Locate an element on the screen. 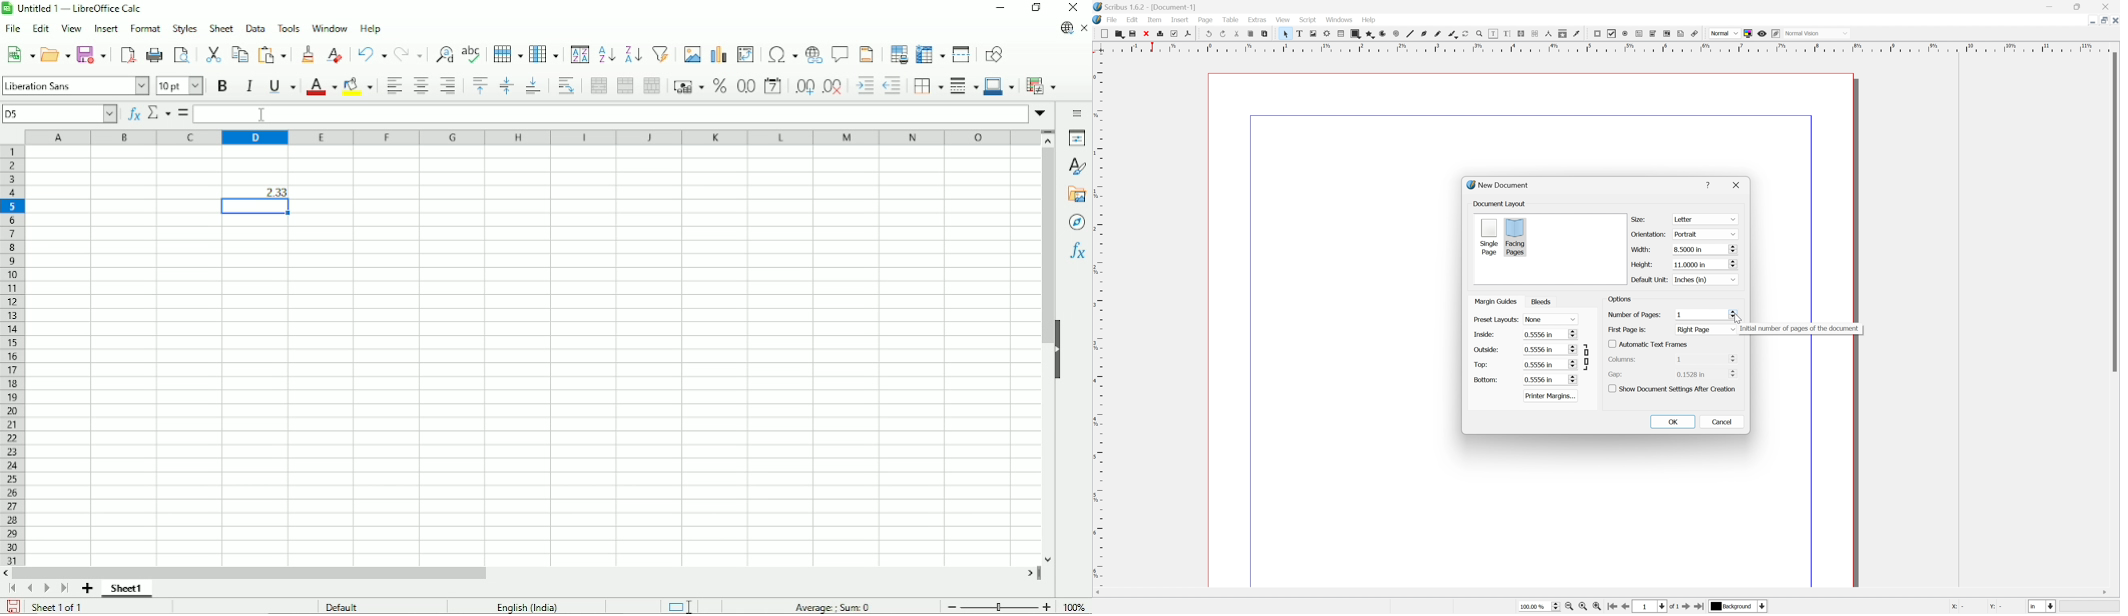 The image size is (2128, 616). Image frame is located at coordinates (1313, 34).